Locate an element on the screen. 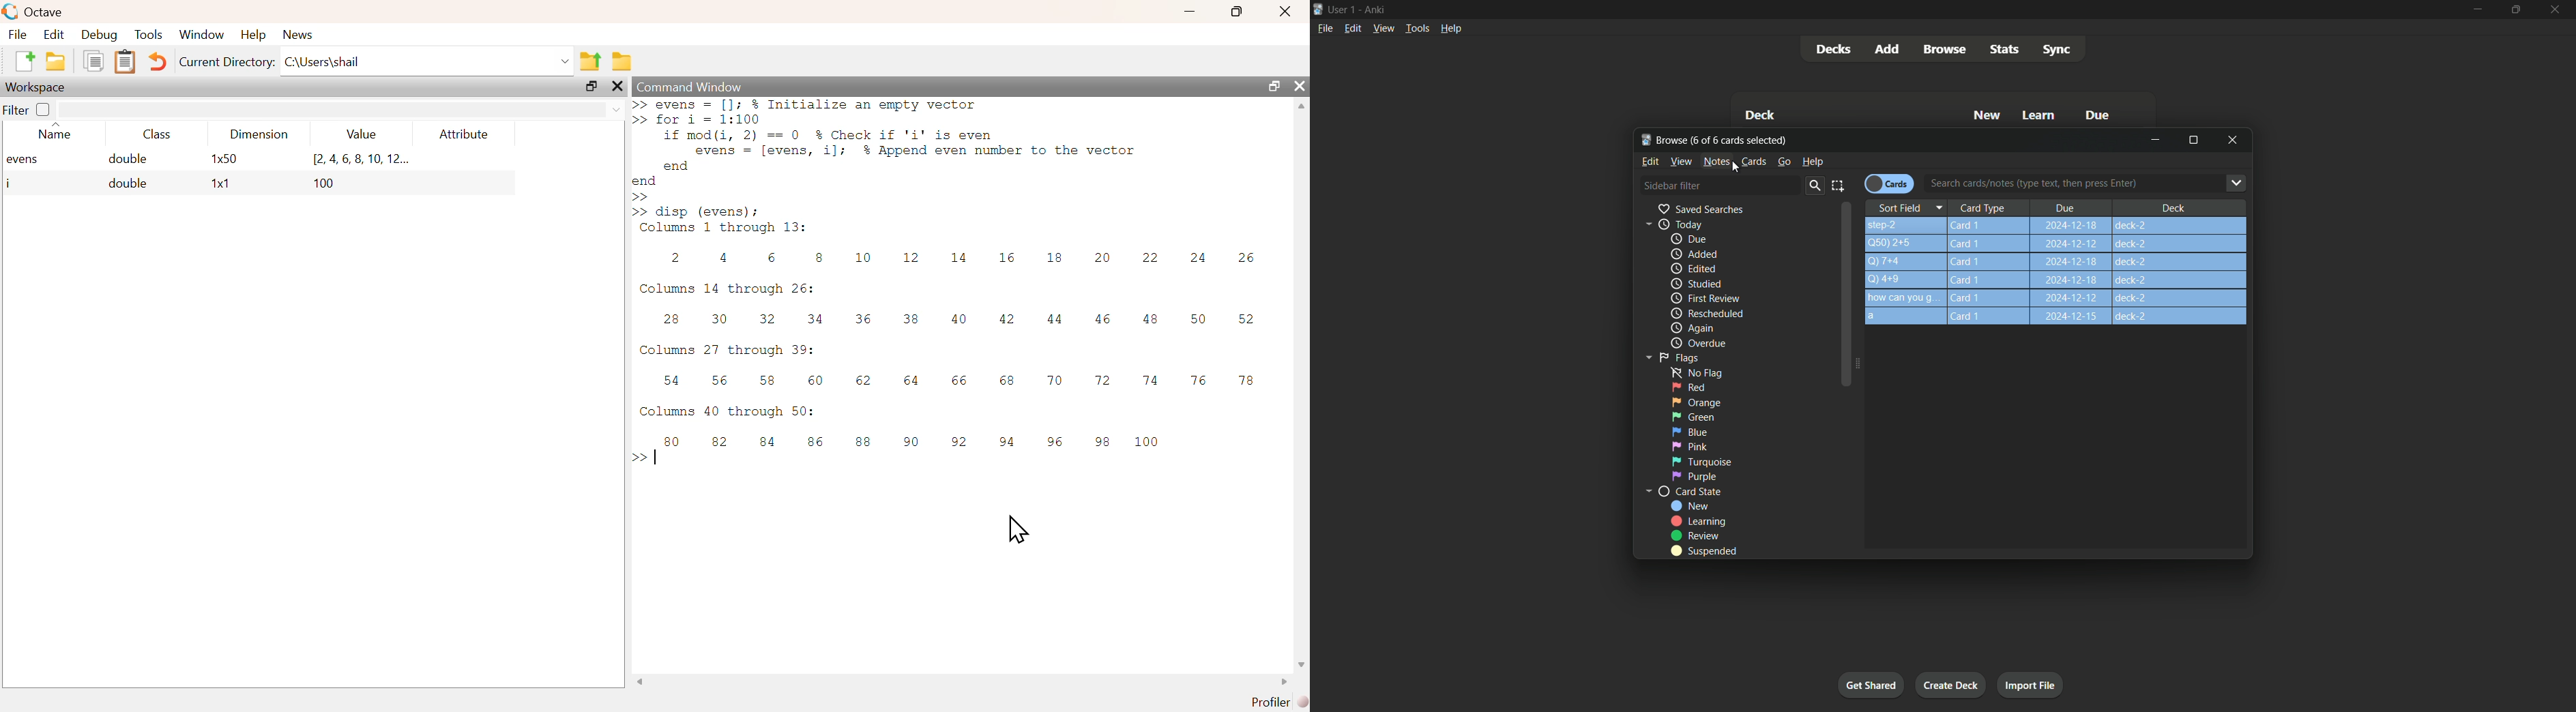  Import file is located at coordinates (2031, 686).